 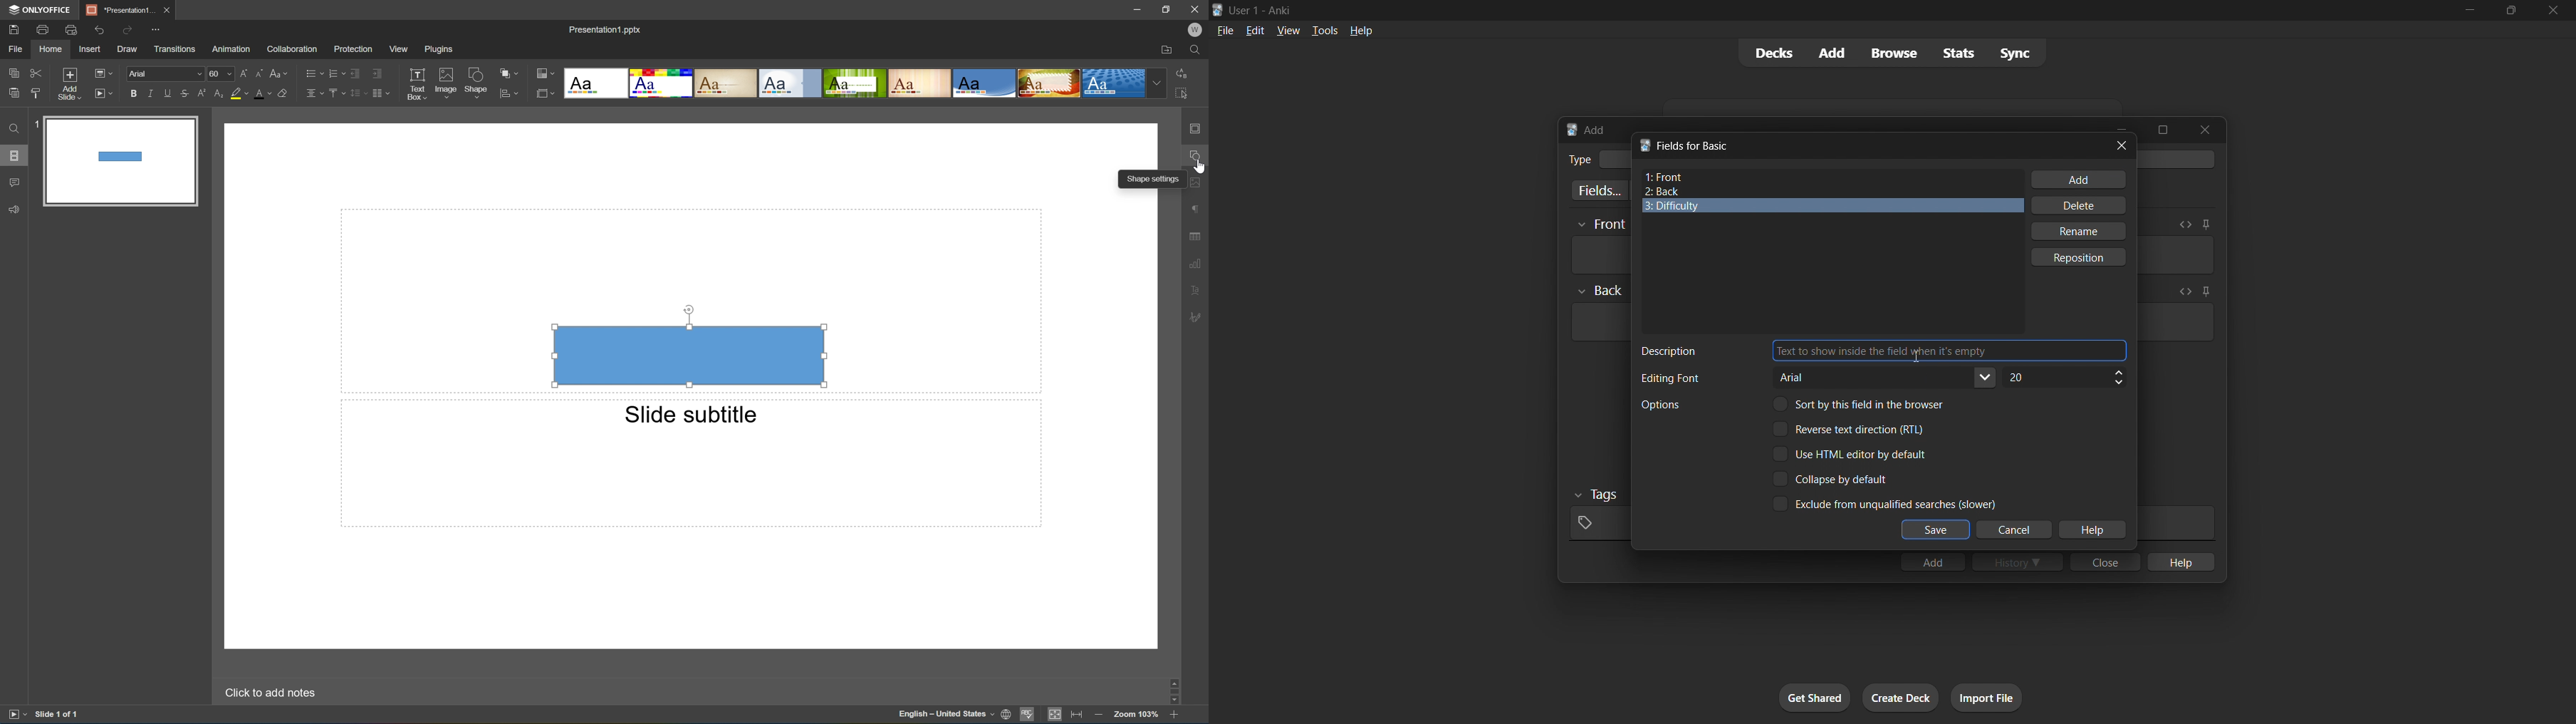 What do you see at coordinates (1669, 351) in the screenshot?
I see `Text` at bounding box center [1669, 351].